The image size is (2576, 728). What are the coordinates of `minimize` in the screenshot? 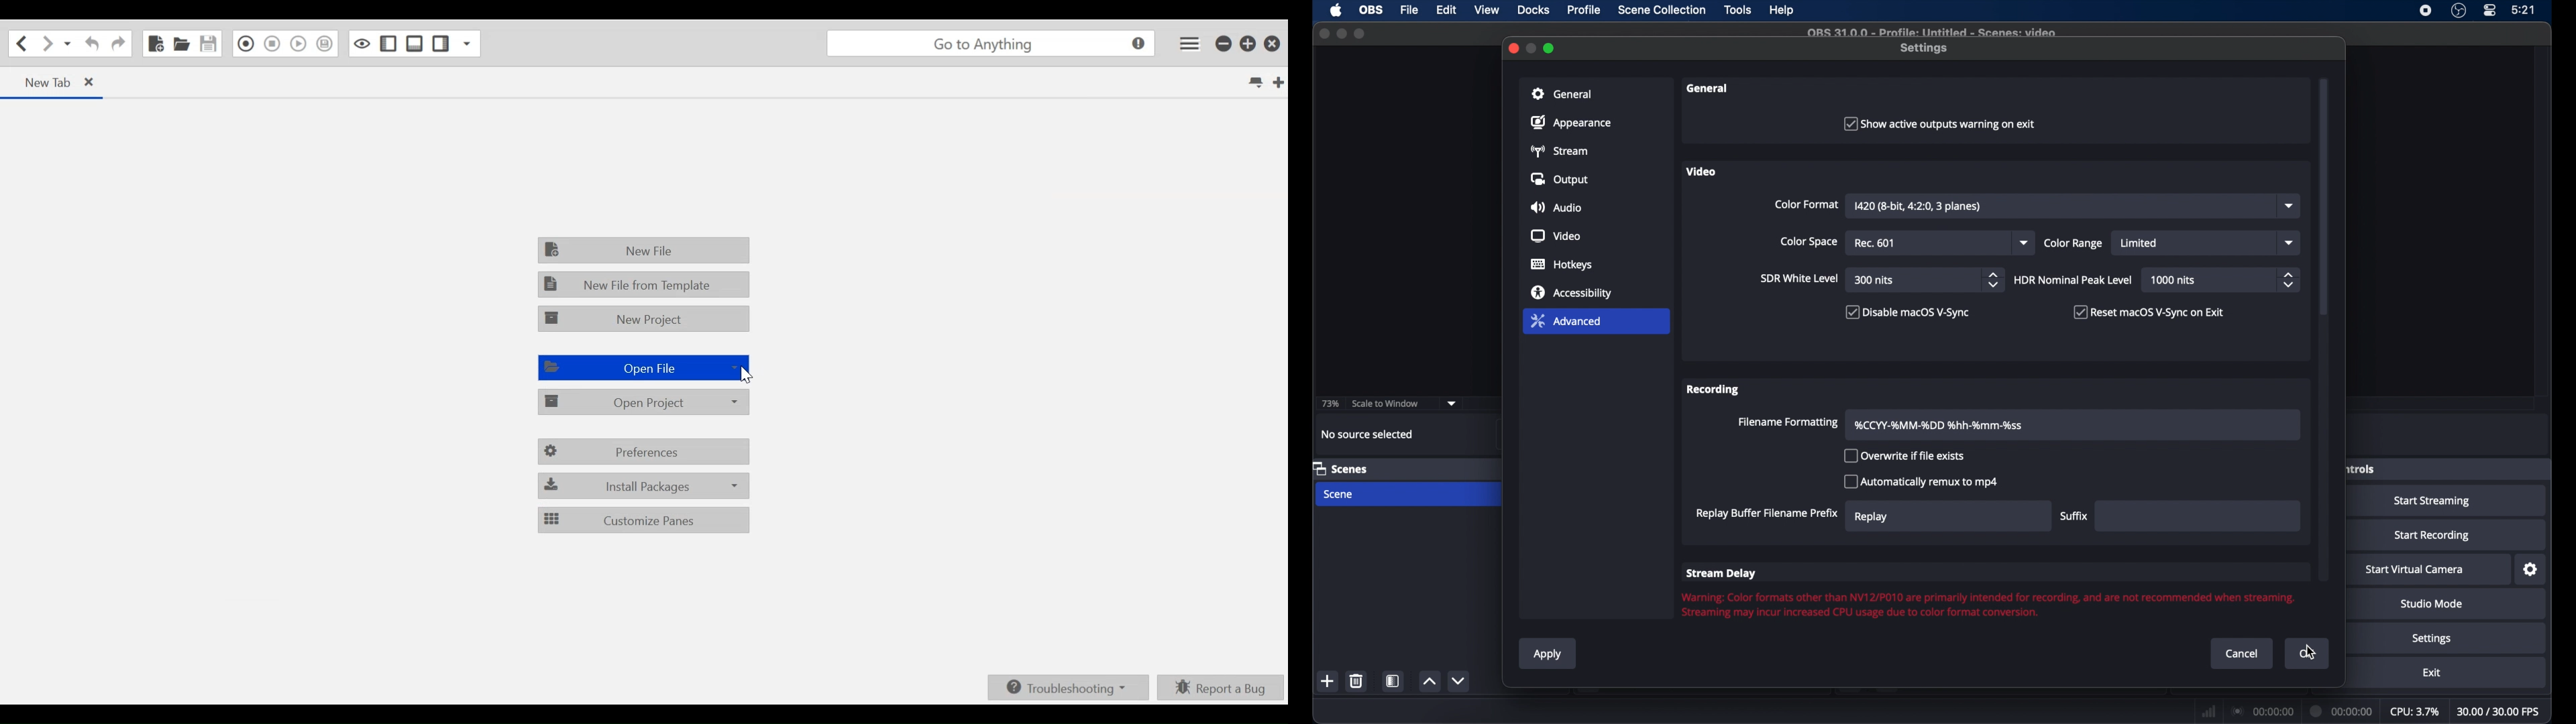 It's located at (1532, 49).